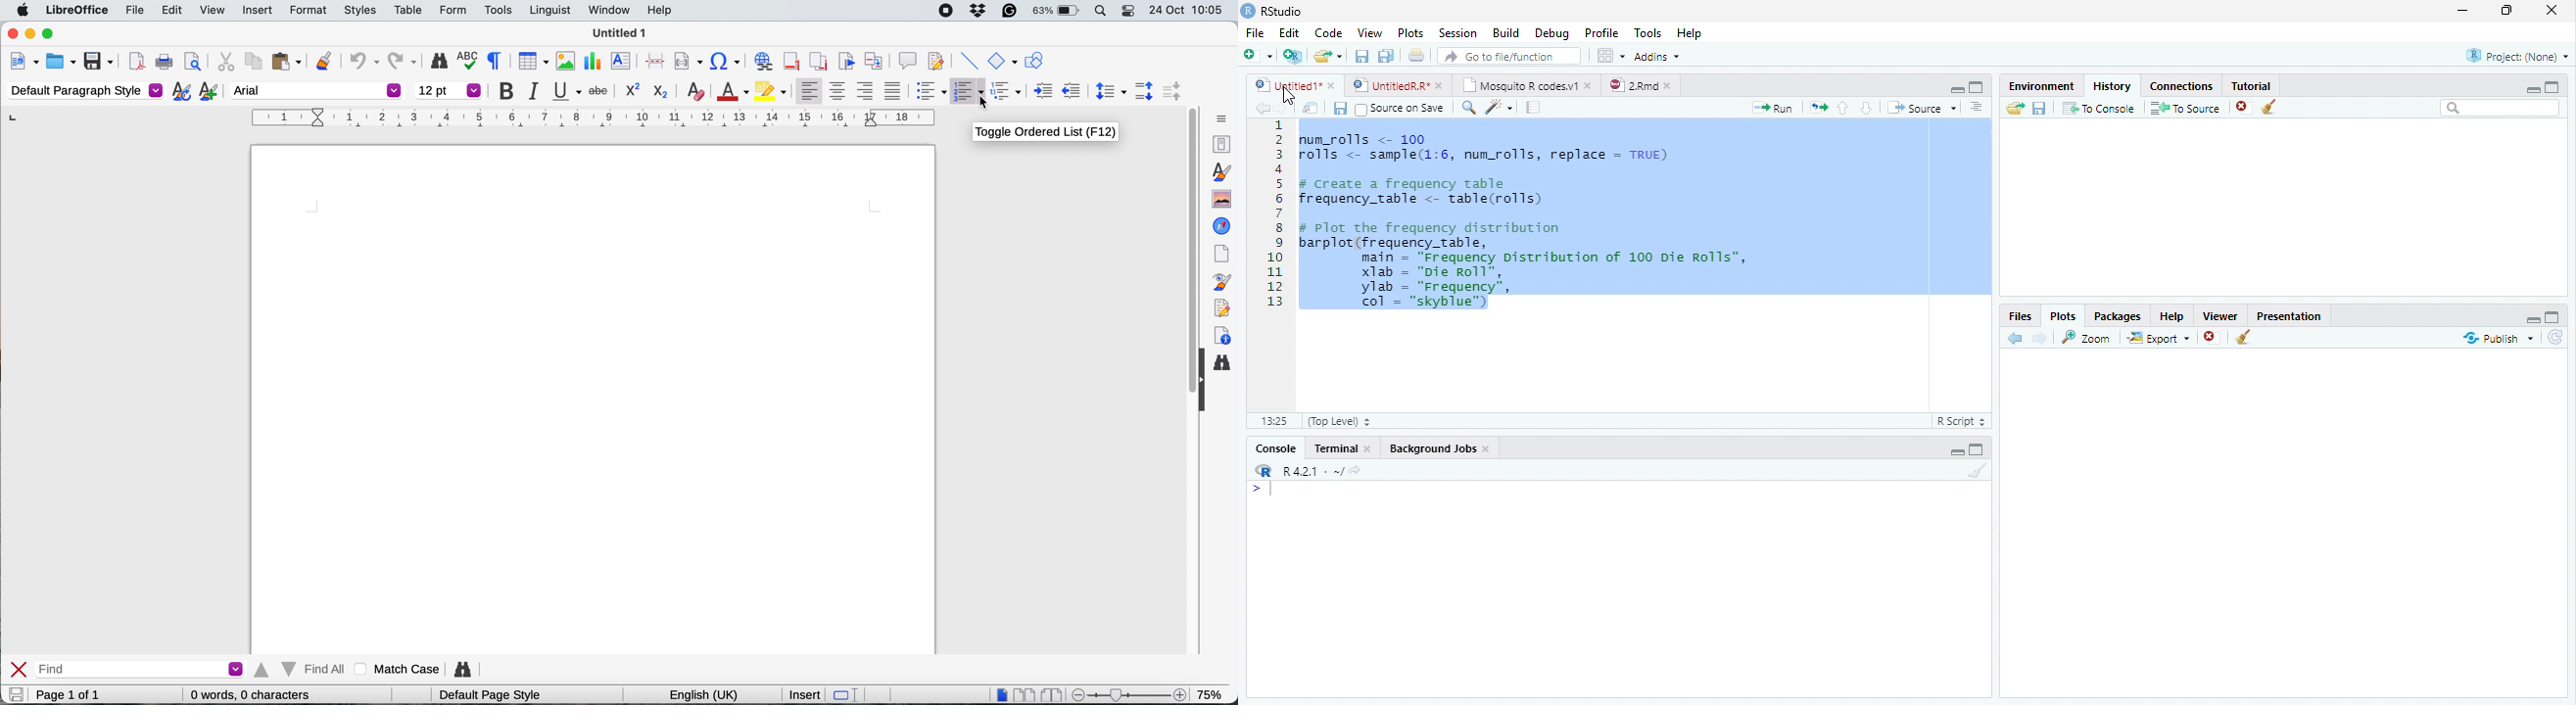 The image size is (2576, 728). What do you see at coordinates (2532, 89) in the screenshot?
I see `Minimize Height` at bounding box center [2532, 89].